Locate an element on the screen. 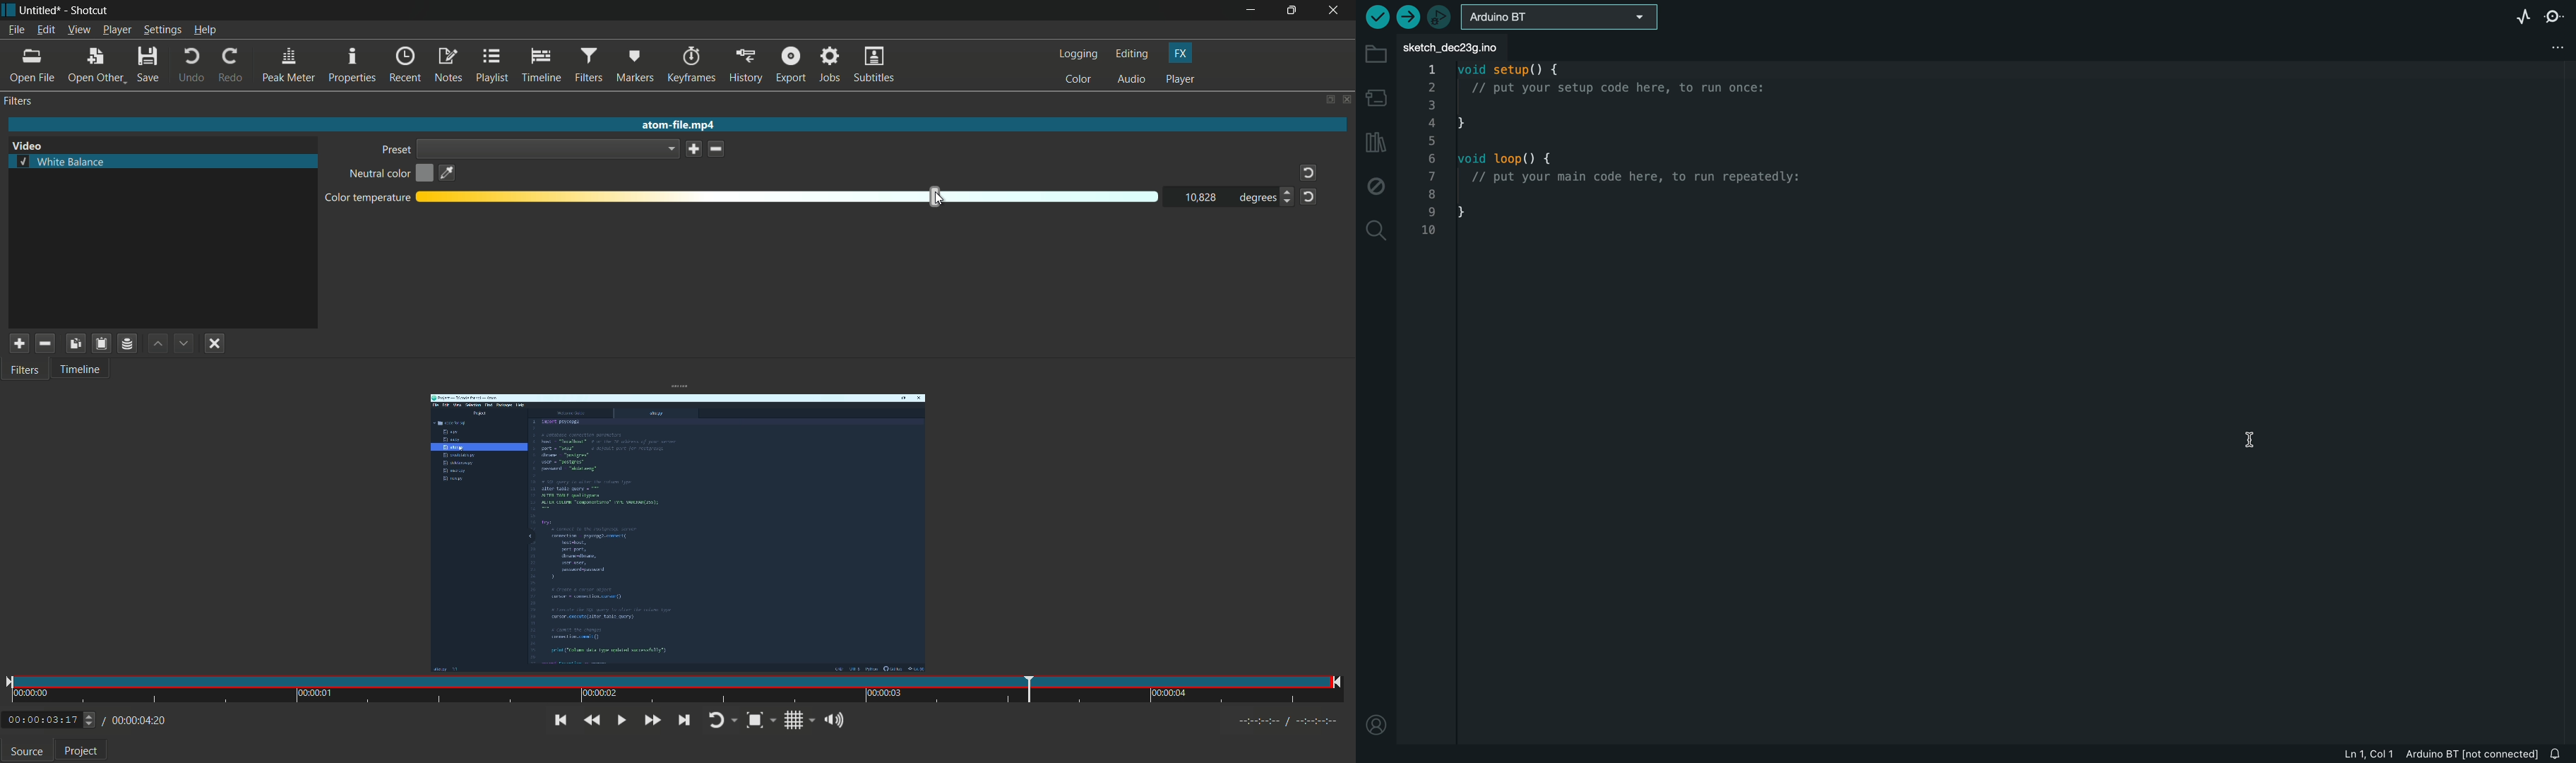  filters is located at coordinates (590, 65).